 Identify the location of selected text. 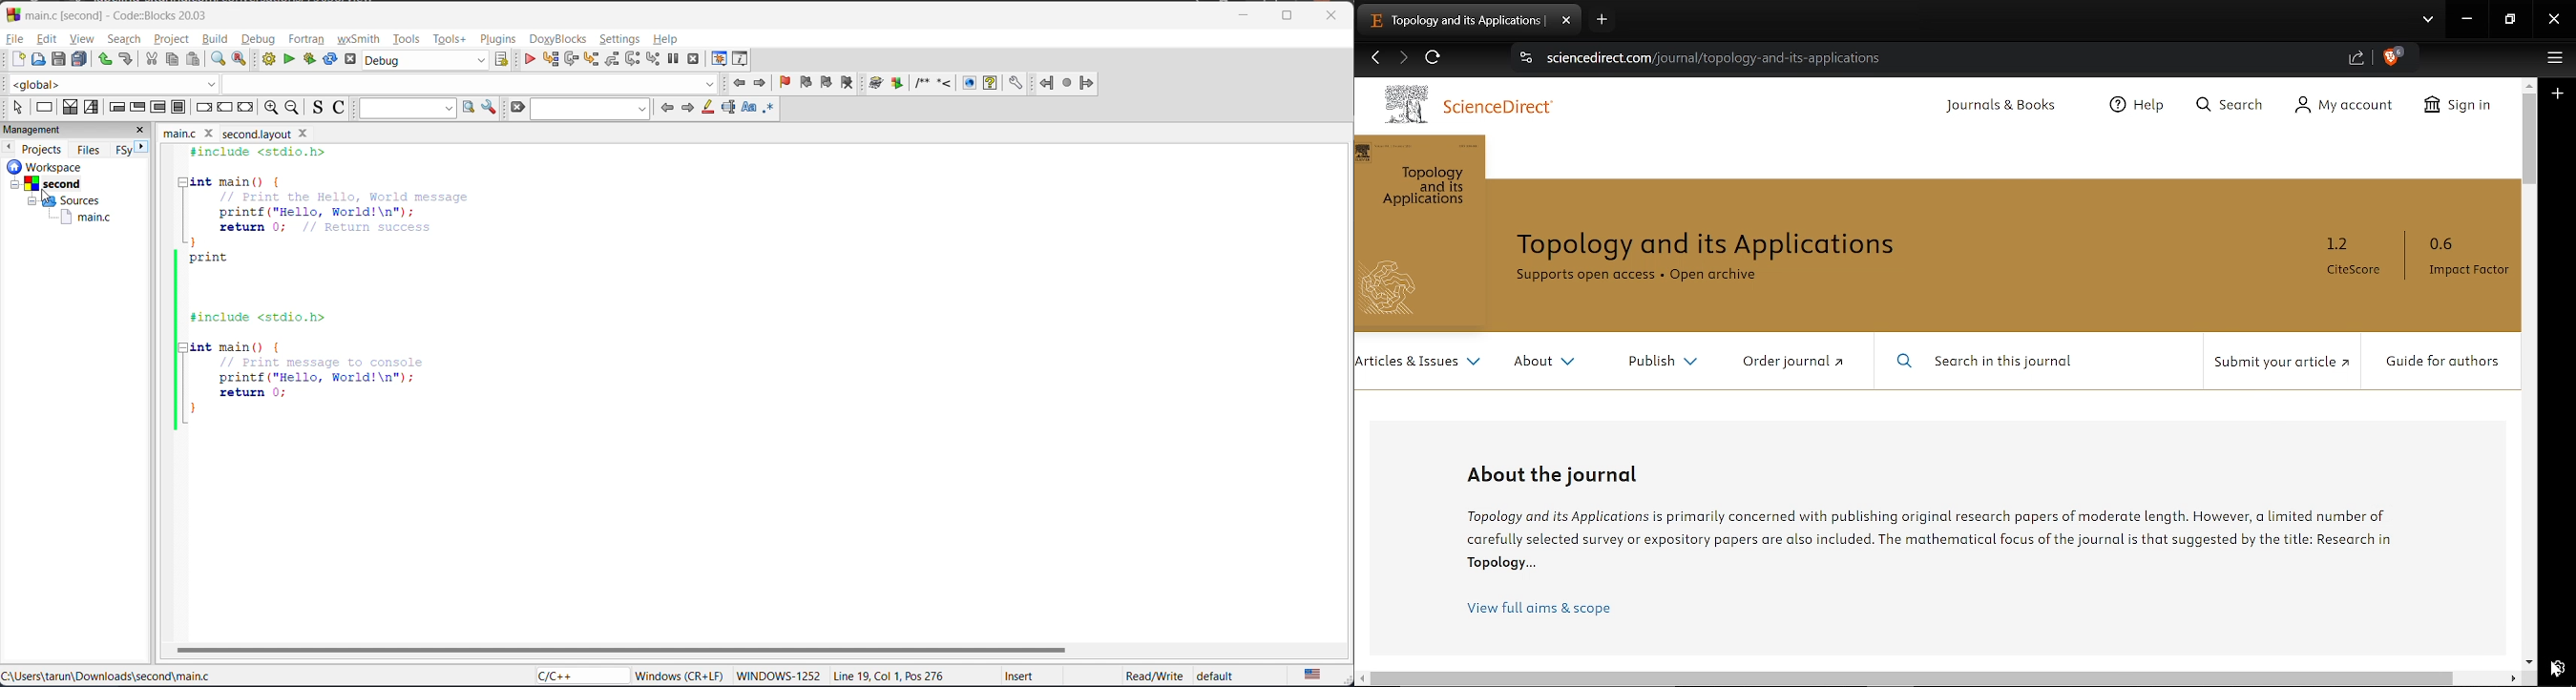
(728, 110).